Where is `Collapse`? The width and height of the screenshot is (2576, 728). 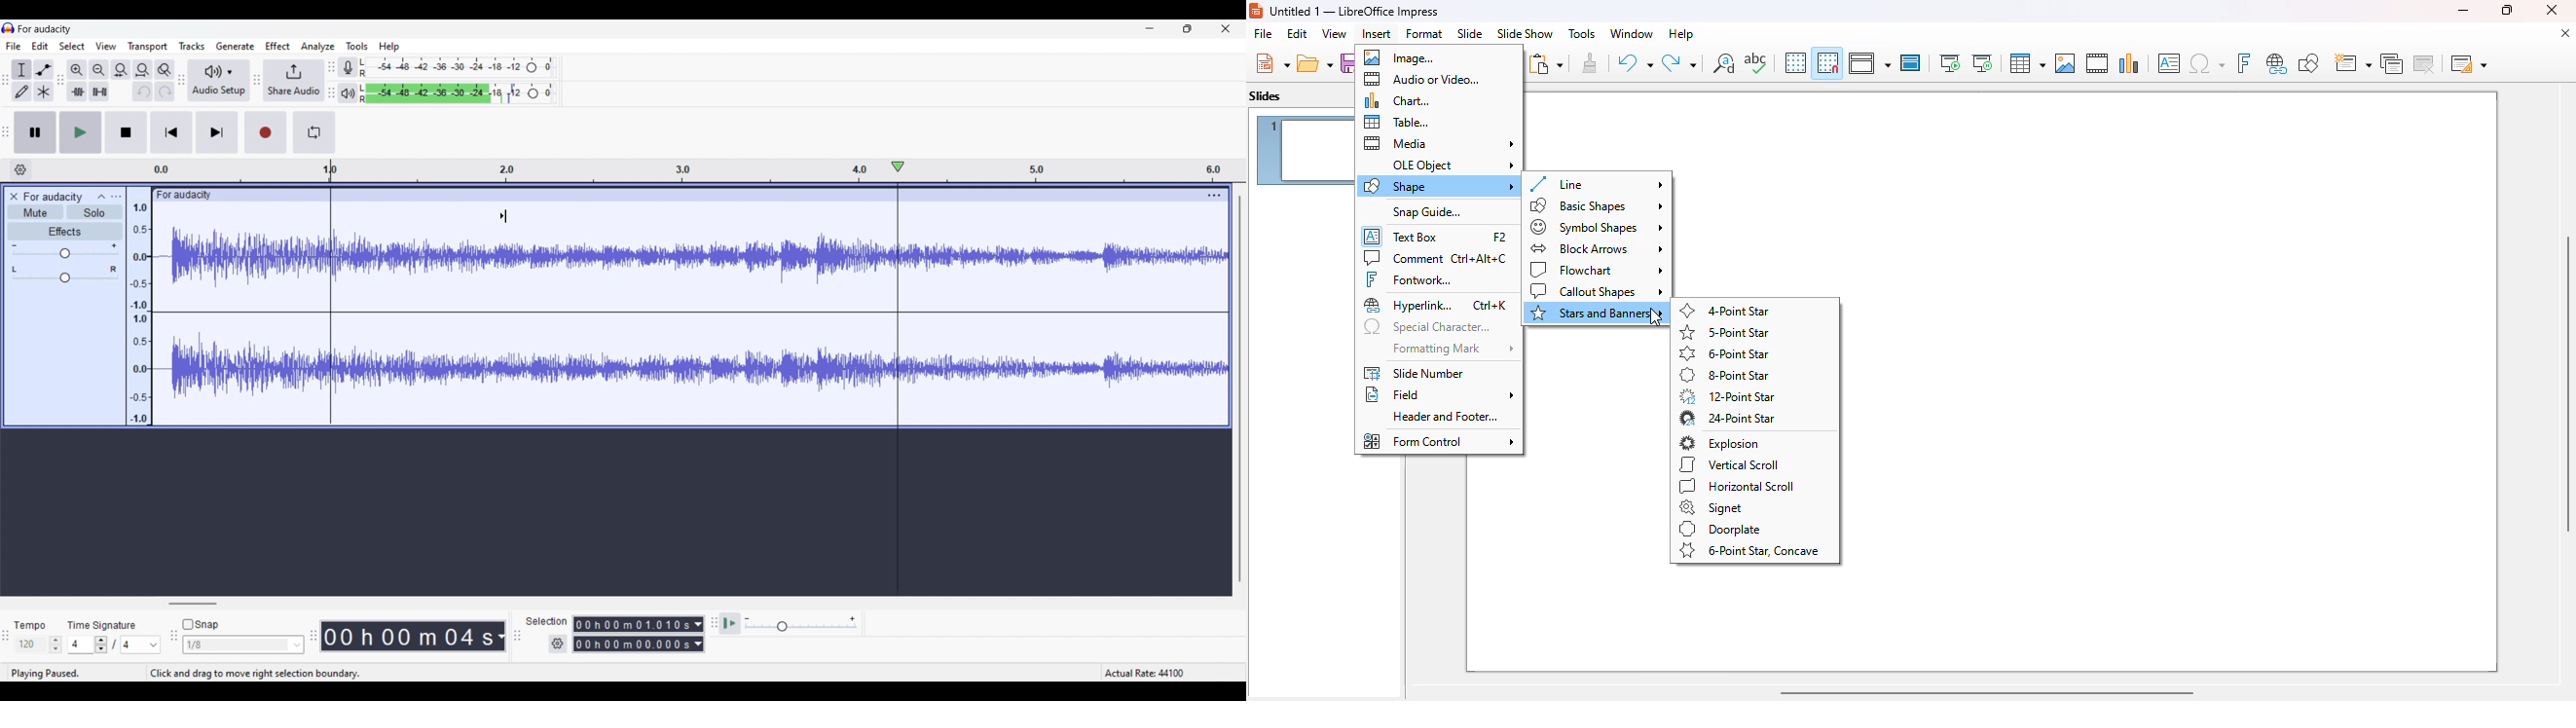 Collapse is located at coordinates (101, 196).